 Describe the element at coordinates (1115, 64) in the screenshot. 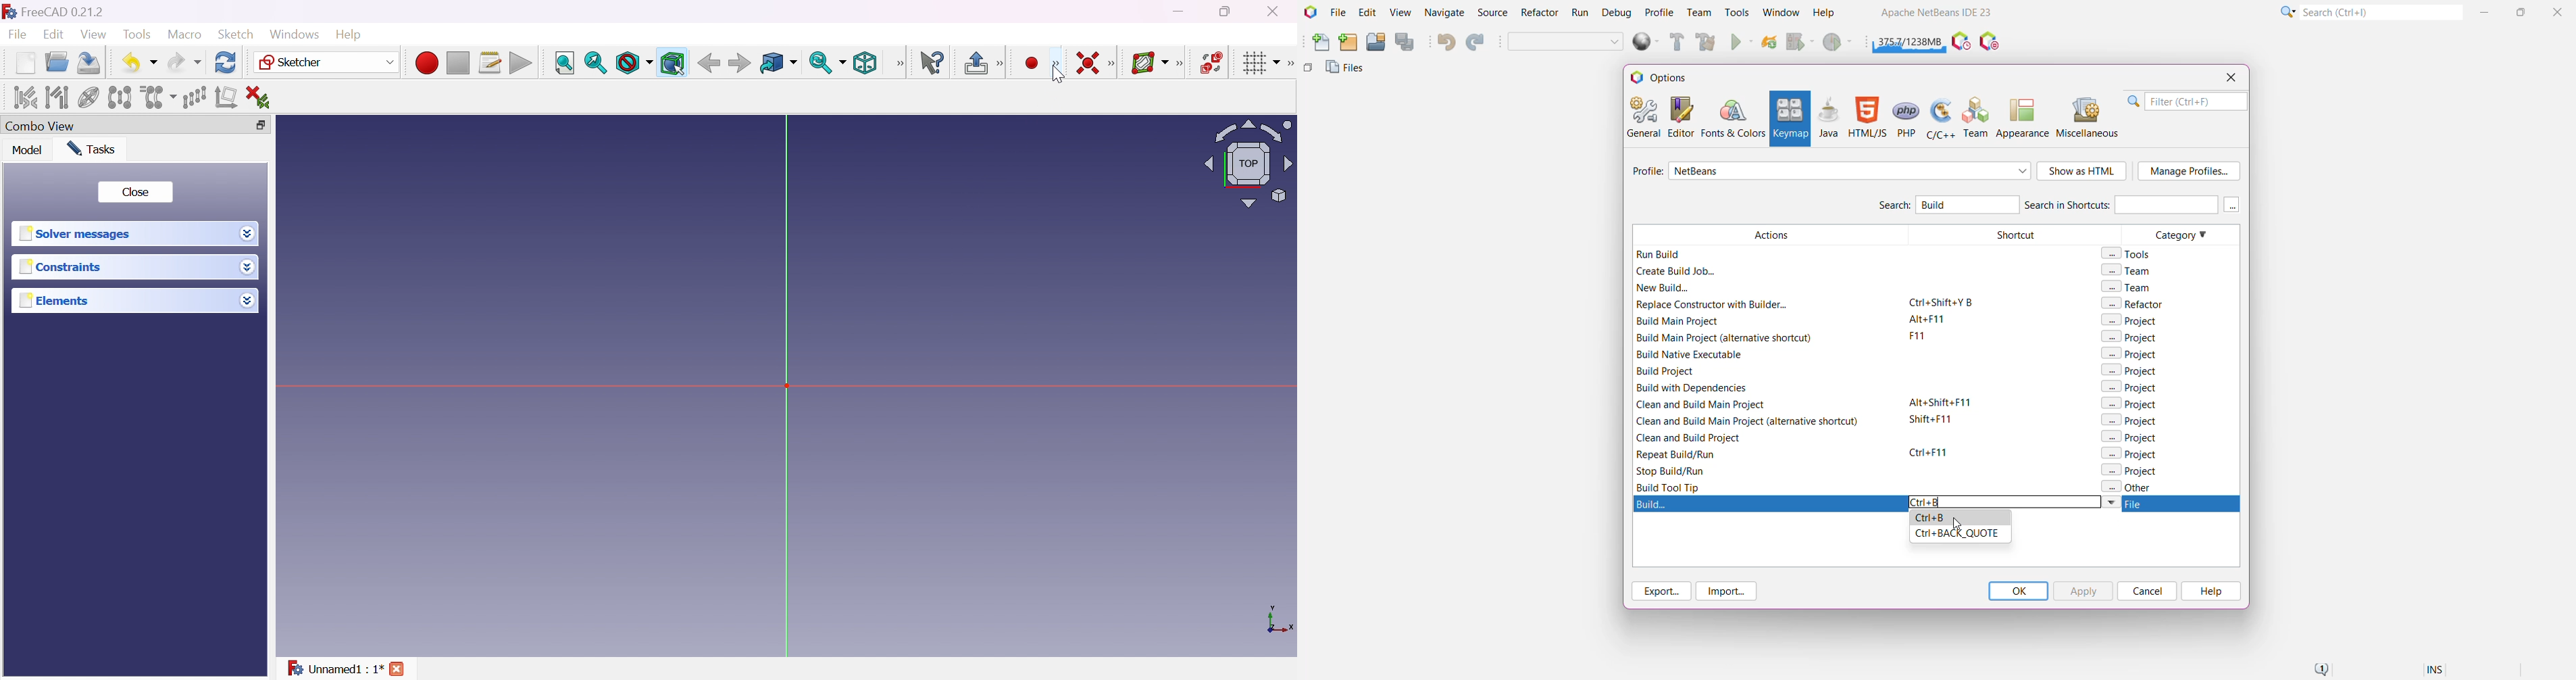

I see `[Sketcher constraints]` at that location.